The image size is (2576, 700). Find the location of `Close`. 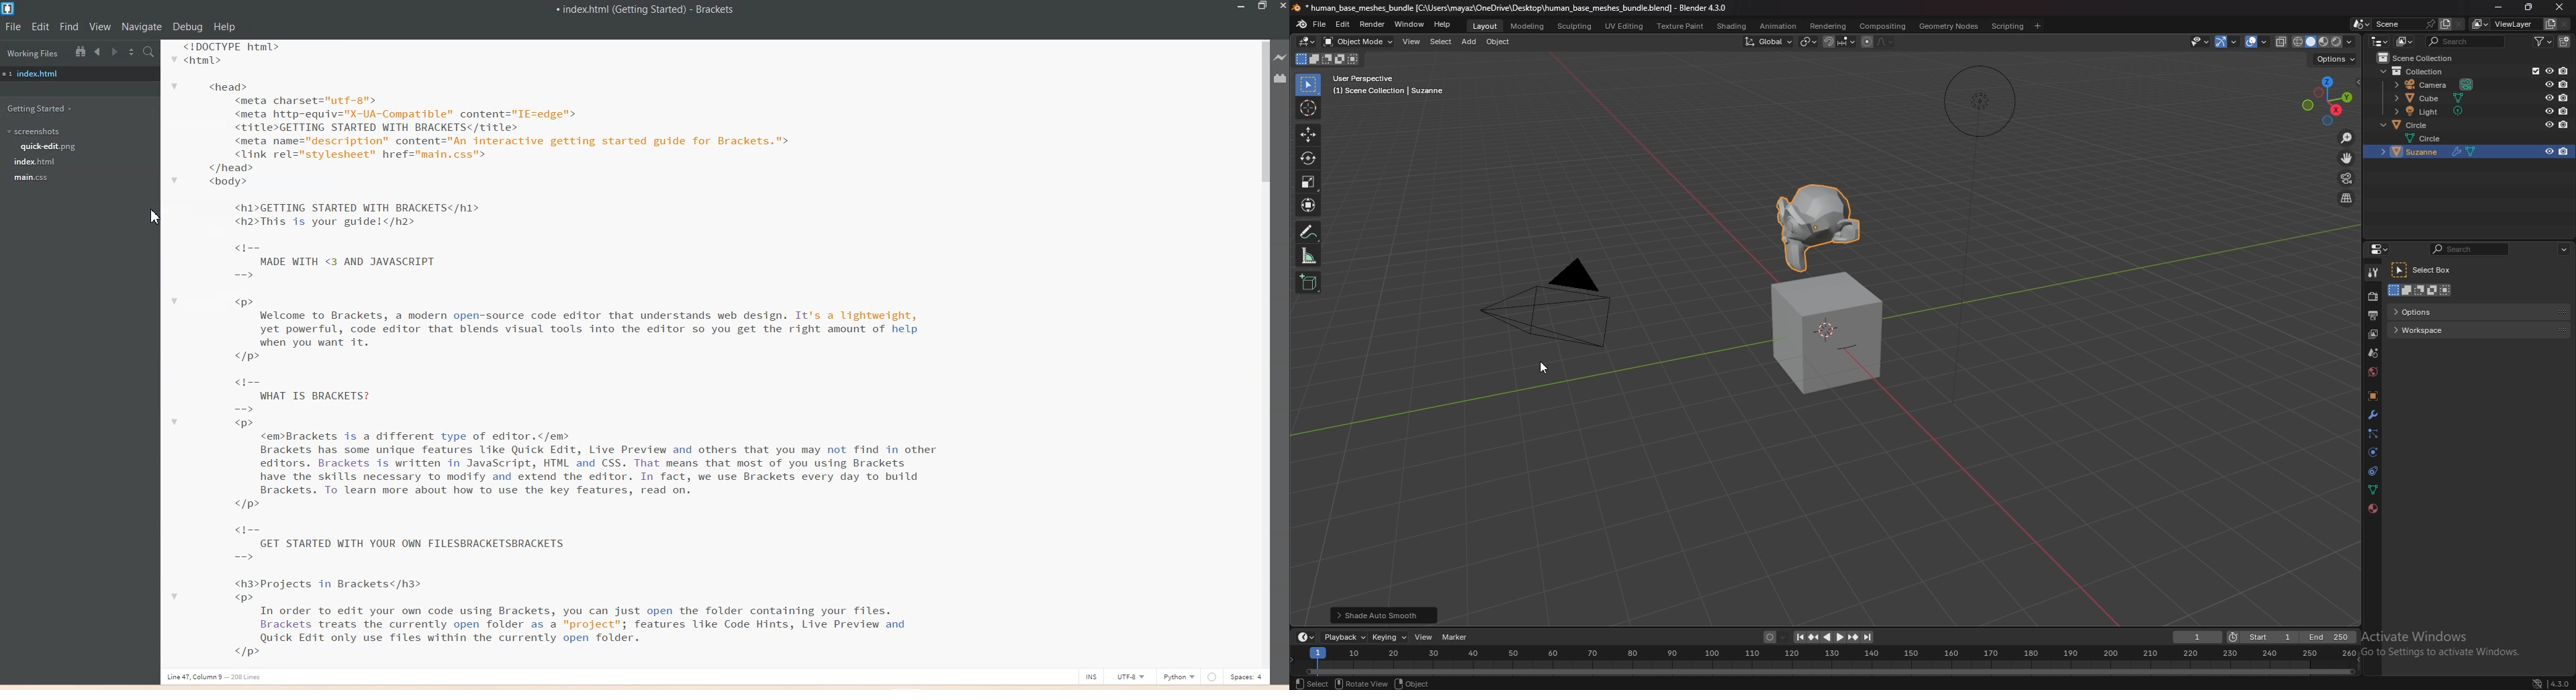

Close is located at coordinates (1281, 7).